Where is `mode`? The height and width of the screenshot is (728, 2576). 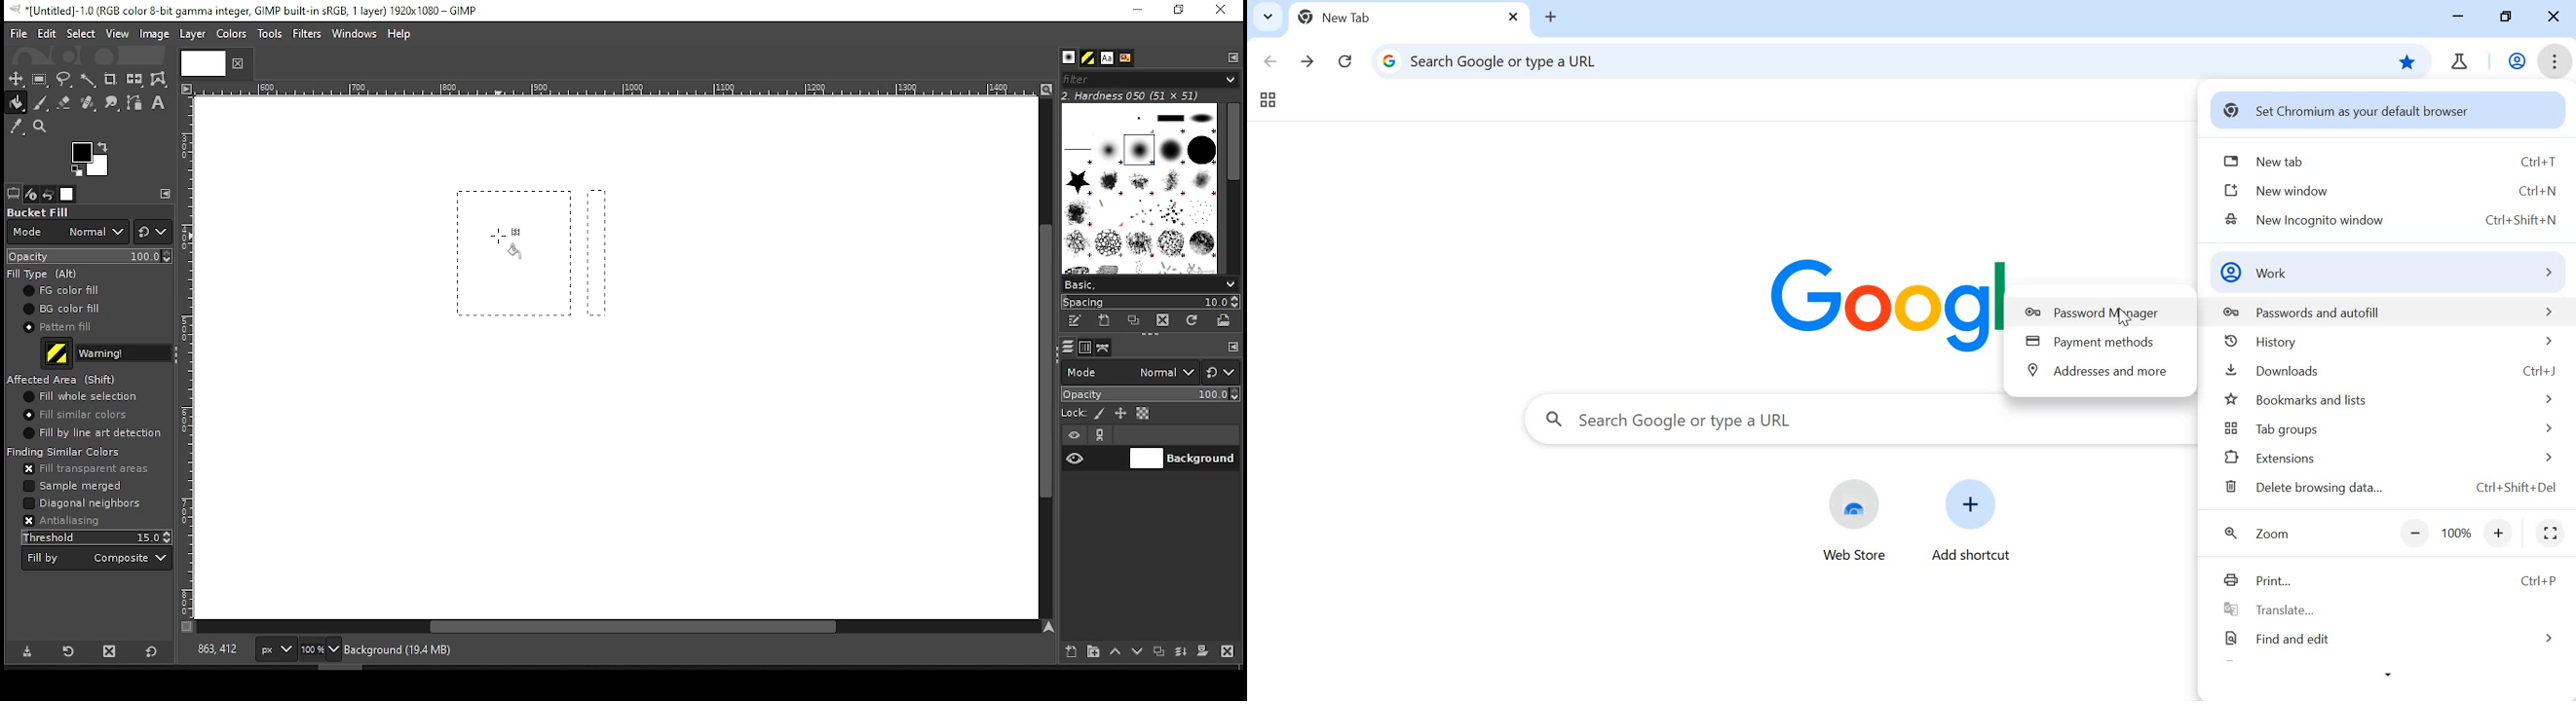 mode is located at coordinates (67, 233).